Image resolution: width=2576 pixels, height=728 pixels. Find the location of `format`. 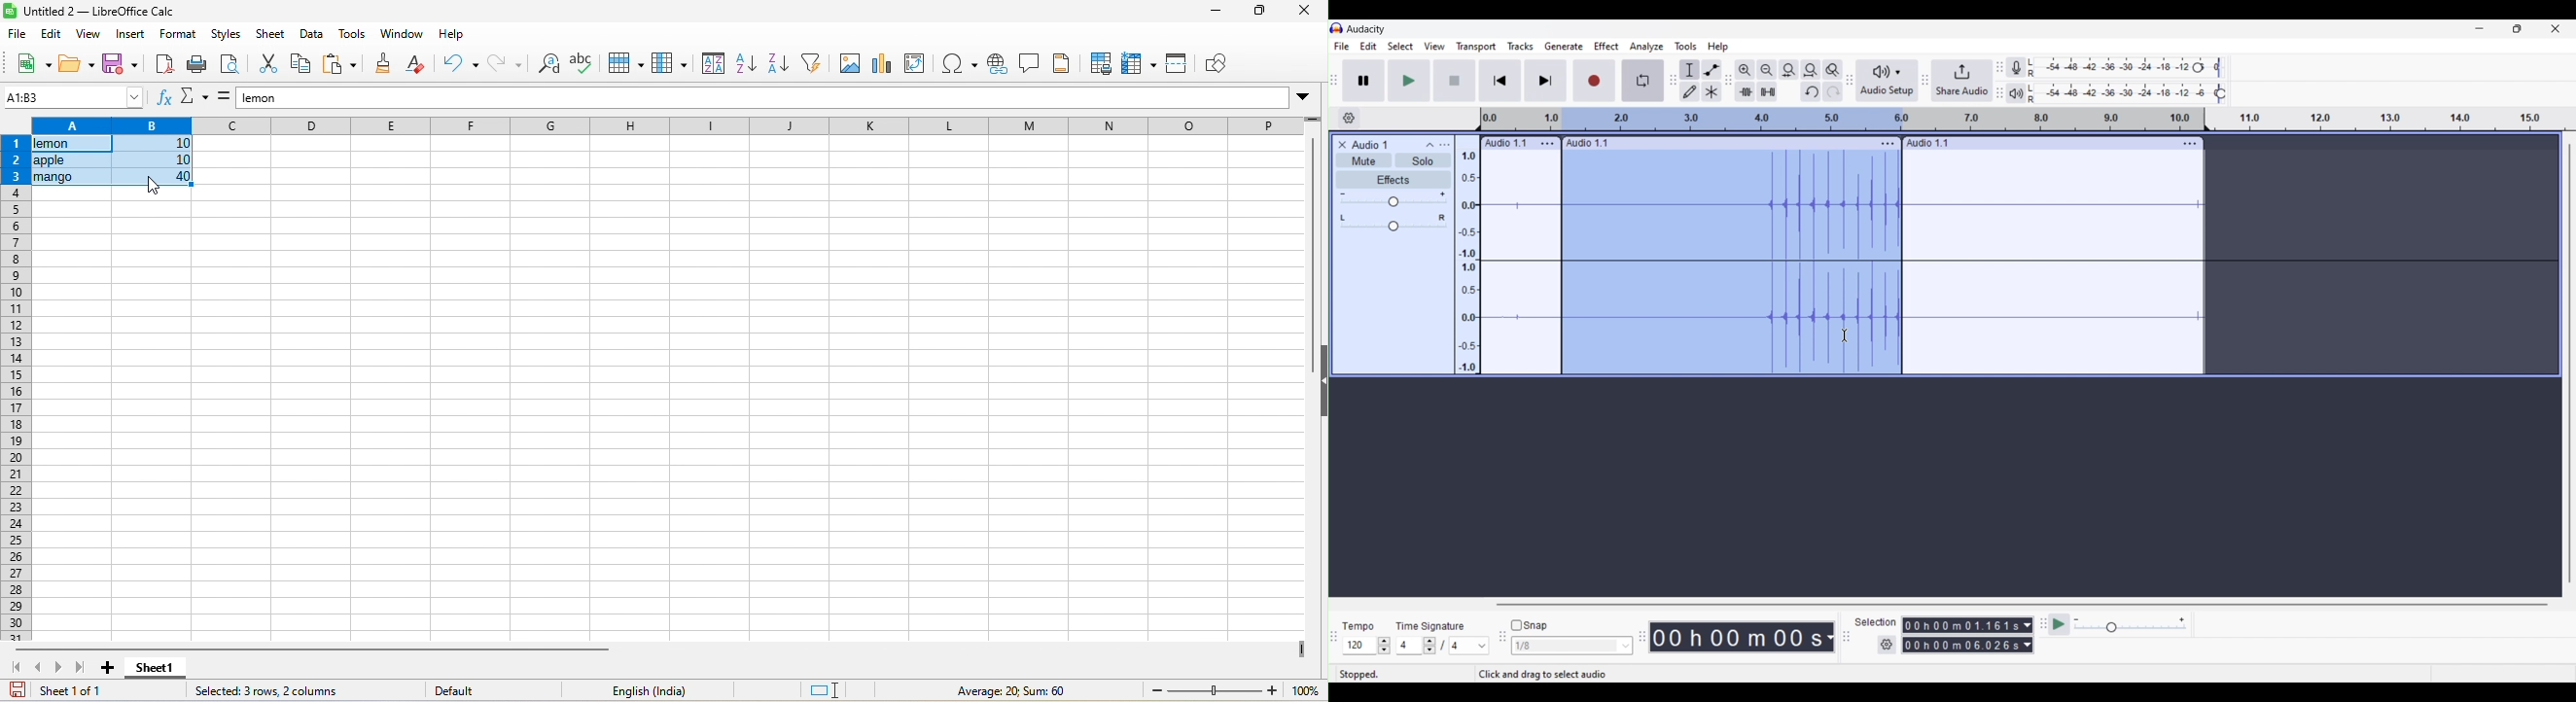

format is located at coordinates (179, 36).